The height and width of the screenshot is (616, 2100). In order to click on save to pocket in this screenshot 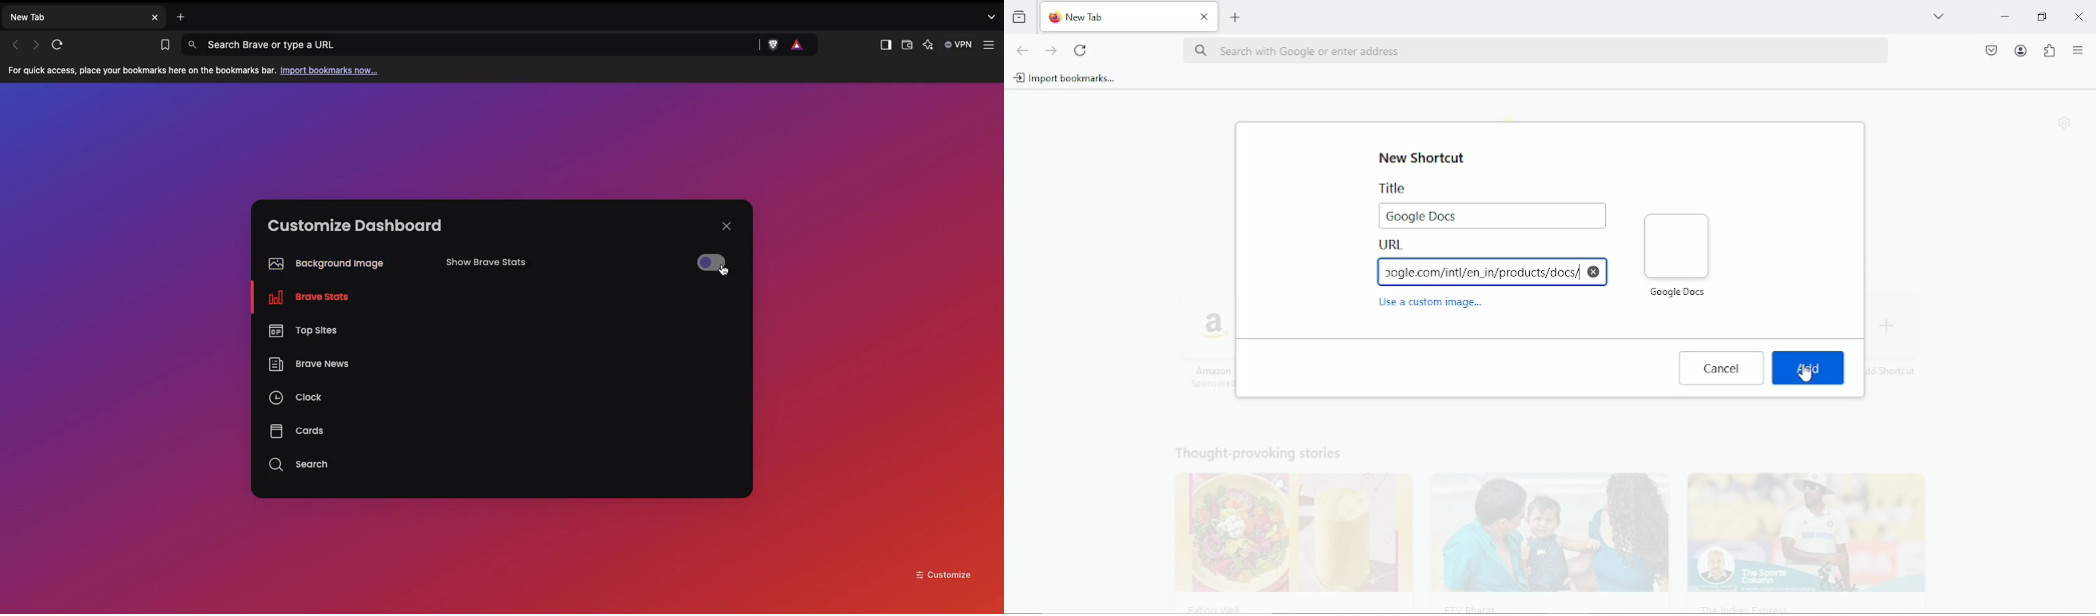, I will do `click(1990, 49)`.